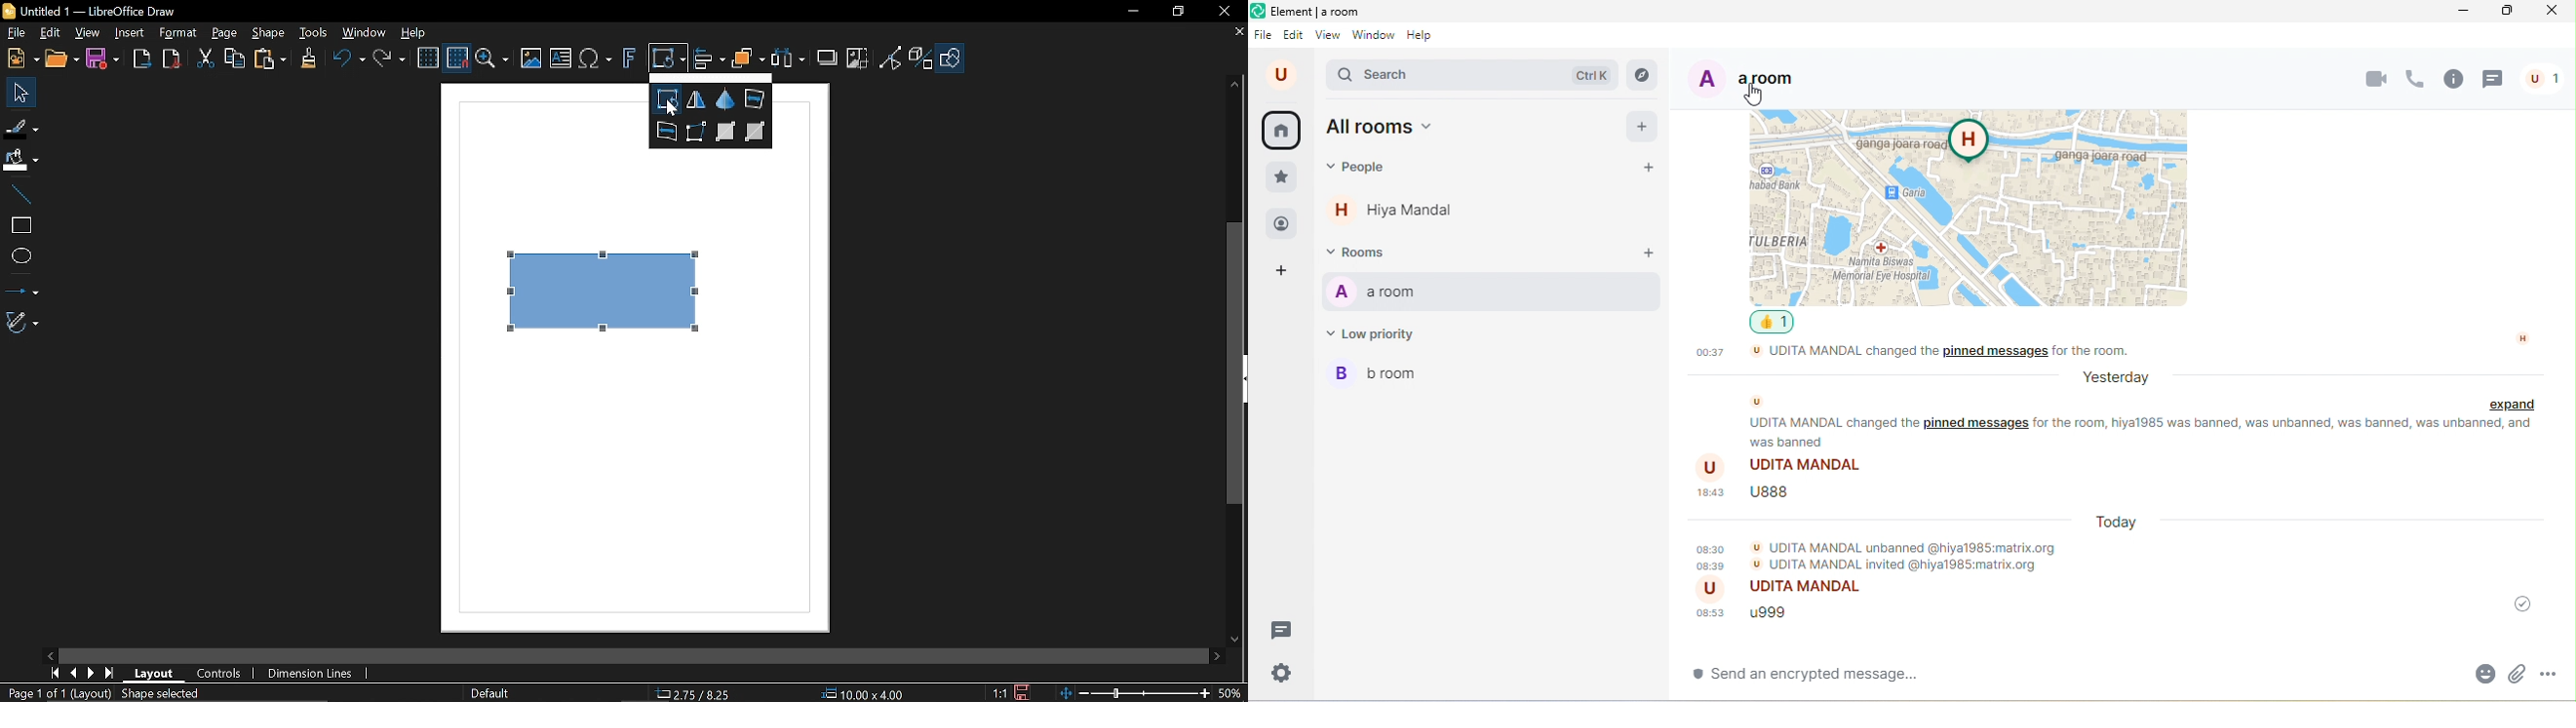 This screenshot has width=2576, height=728. I want to click on Open, so click(63, 59).